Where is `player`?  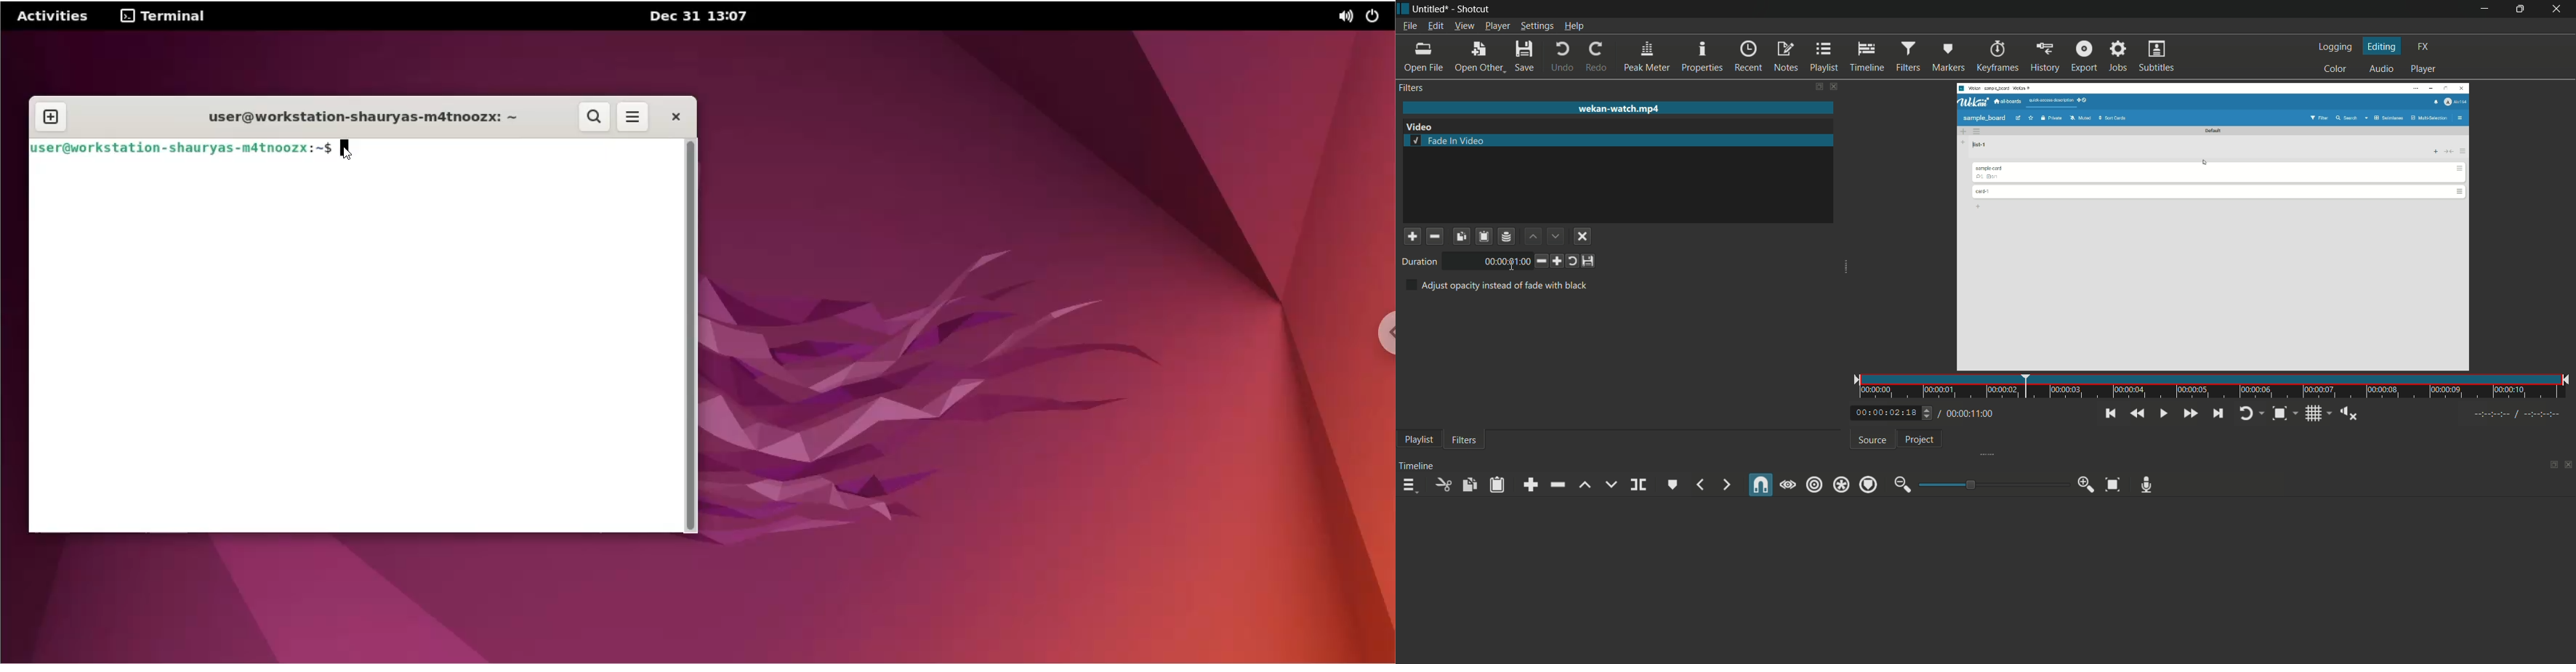 player is located at coordinates (2425, 69).